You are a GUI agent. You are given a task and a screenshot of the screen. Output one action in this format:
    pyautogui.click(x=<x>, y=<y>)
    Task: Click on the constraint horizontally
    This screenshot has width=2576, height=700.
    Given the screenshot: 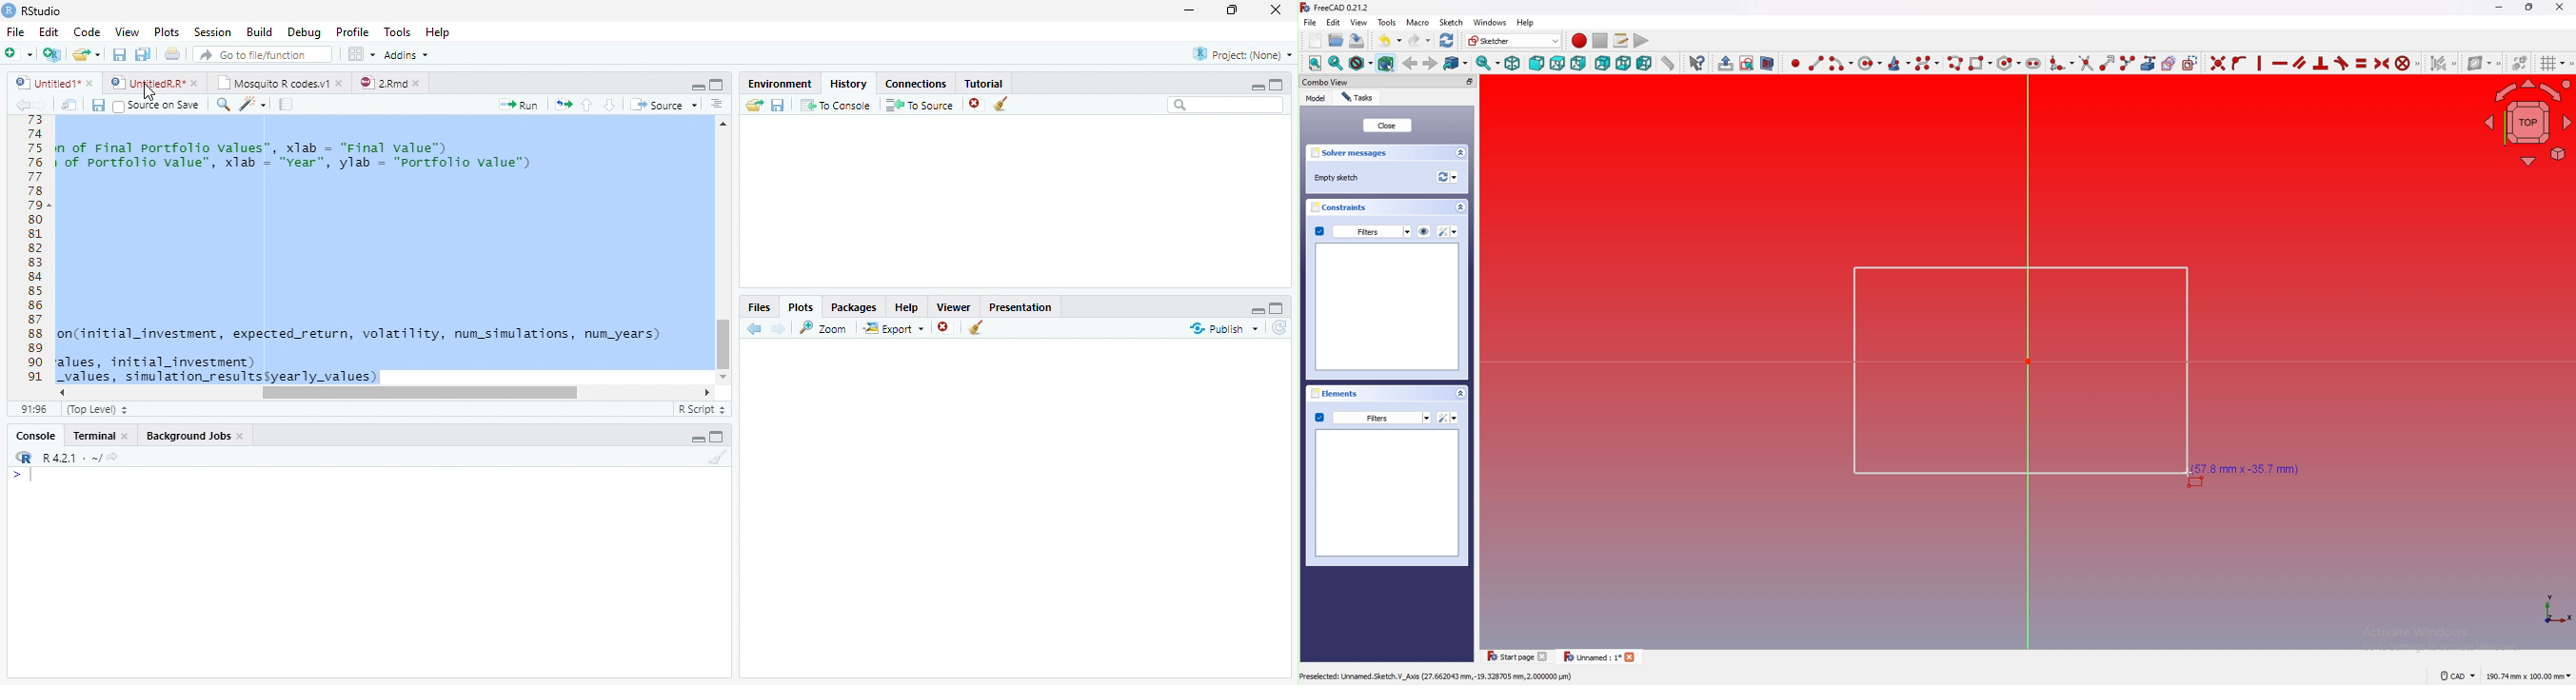 What is the action you would take?
    pyautogui.click(x=2260, y=63)
    